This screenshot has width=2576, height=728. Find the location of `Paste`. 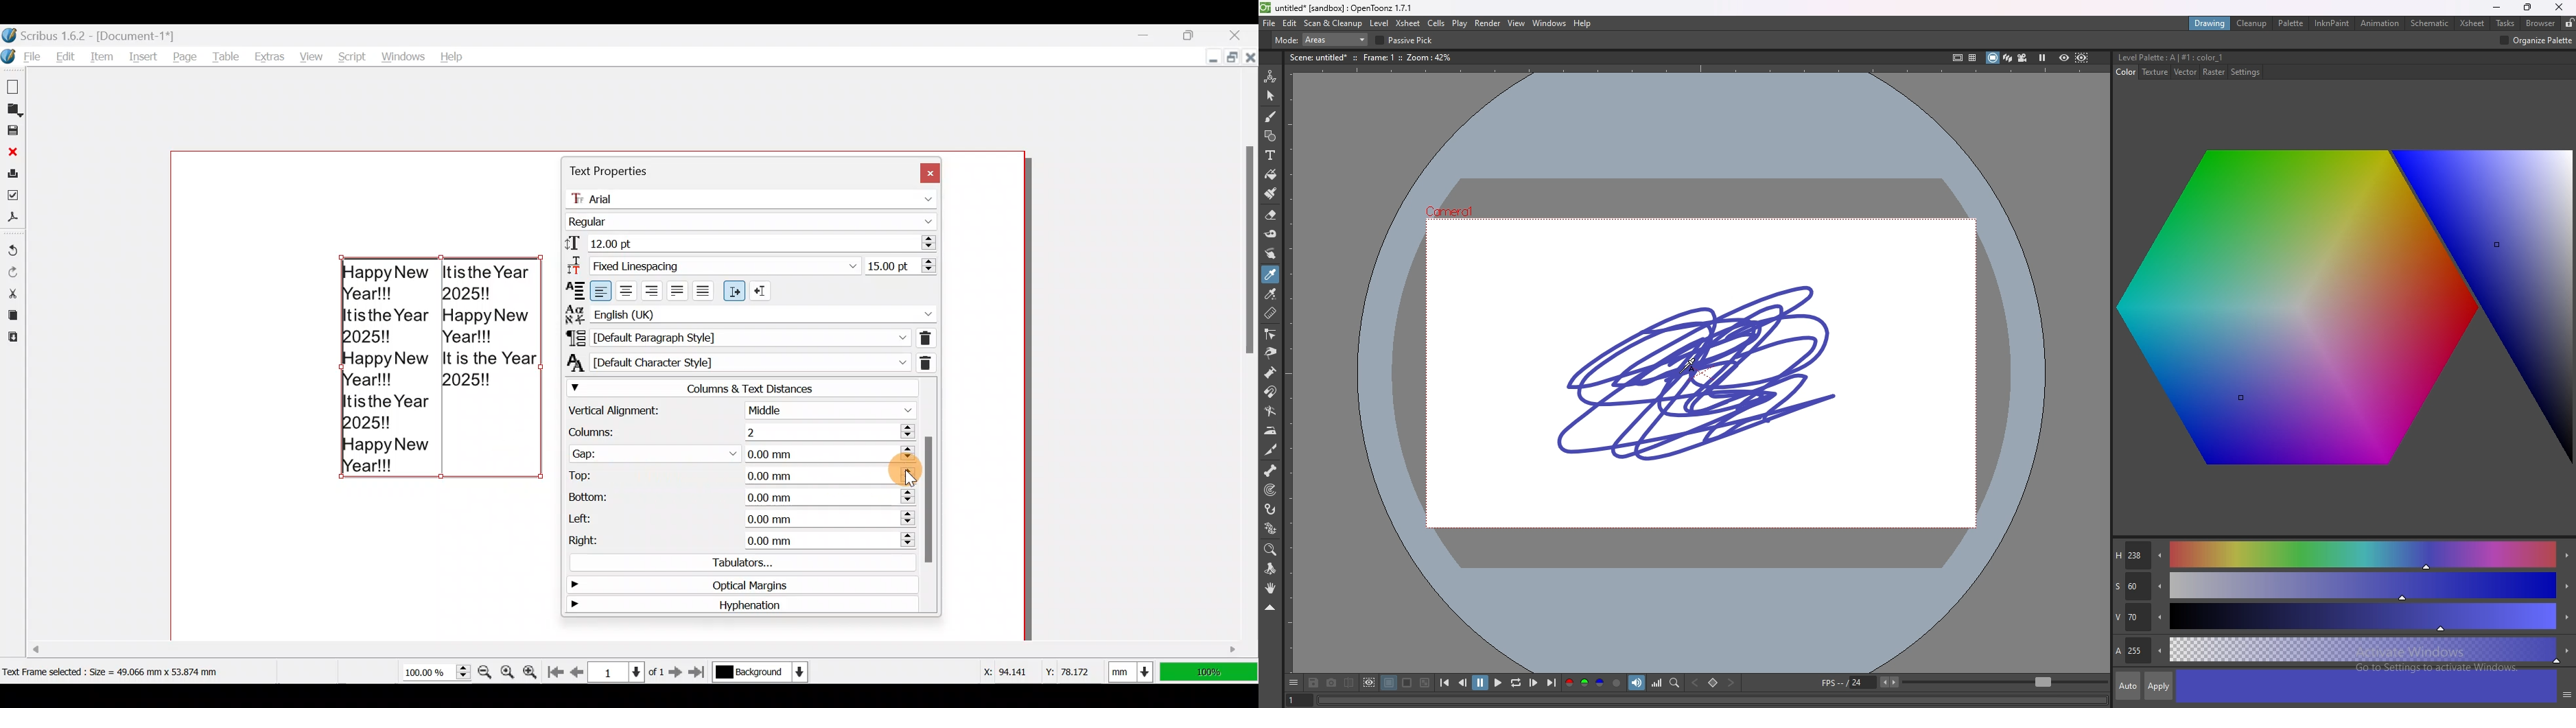

Paste is located at coordinates (12, 339).